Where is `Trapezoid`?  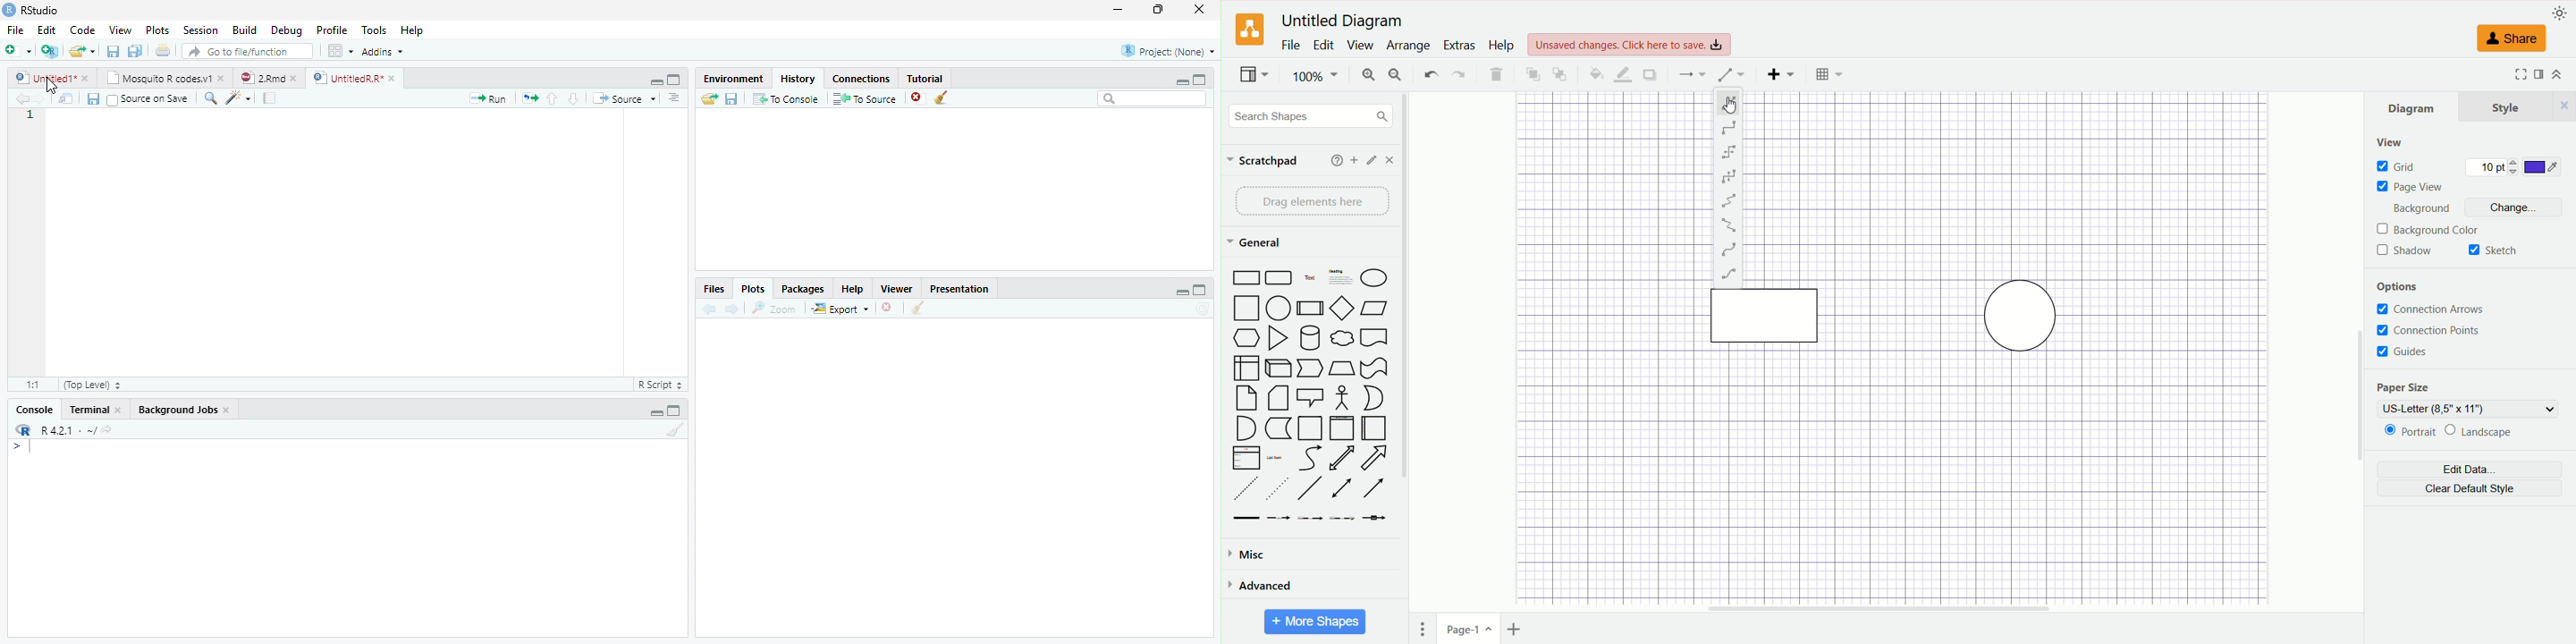 Trapezoid is located at coordinates (1343, 368).